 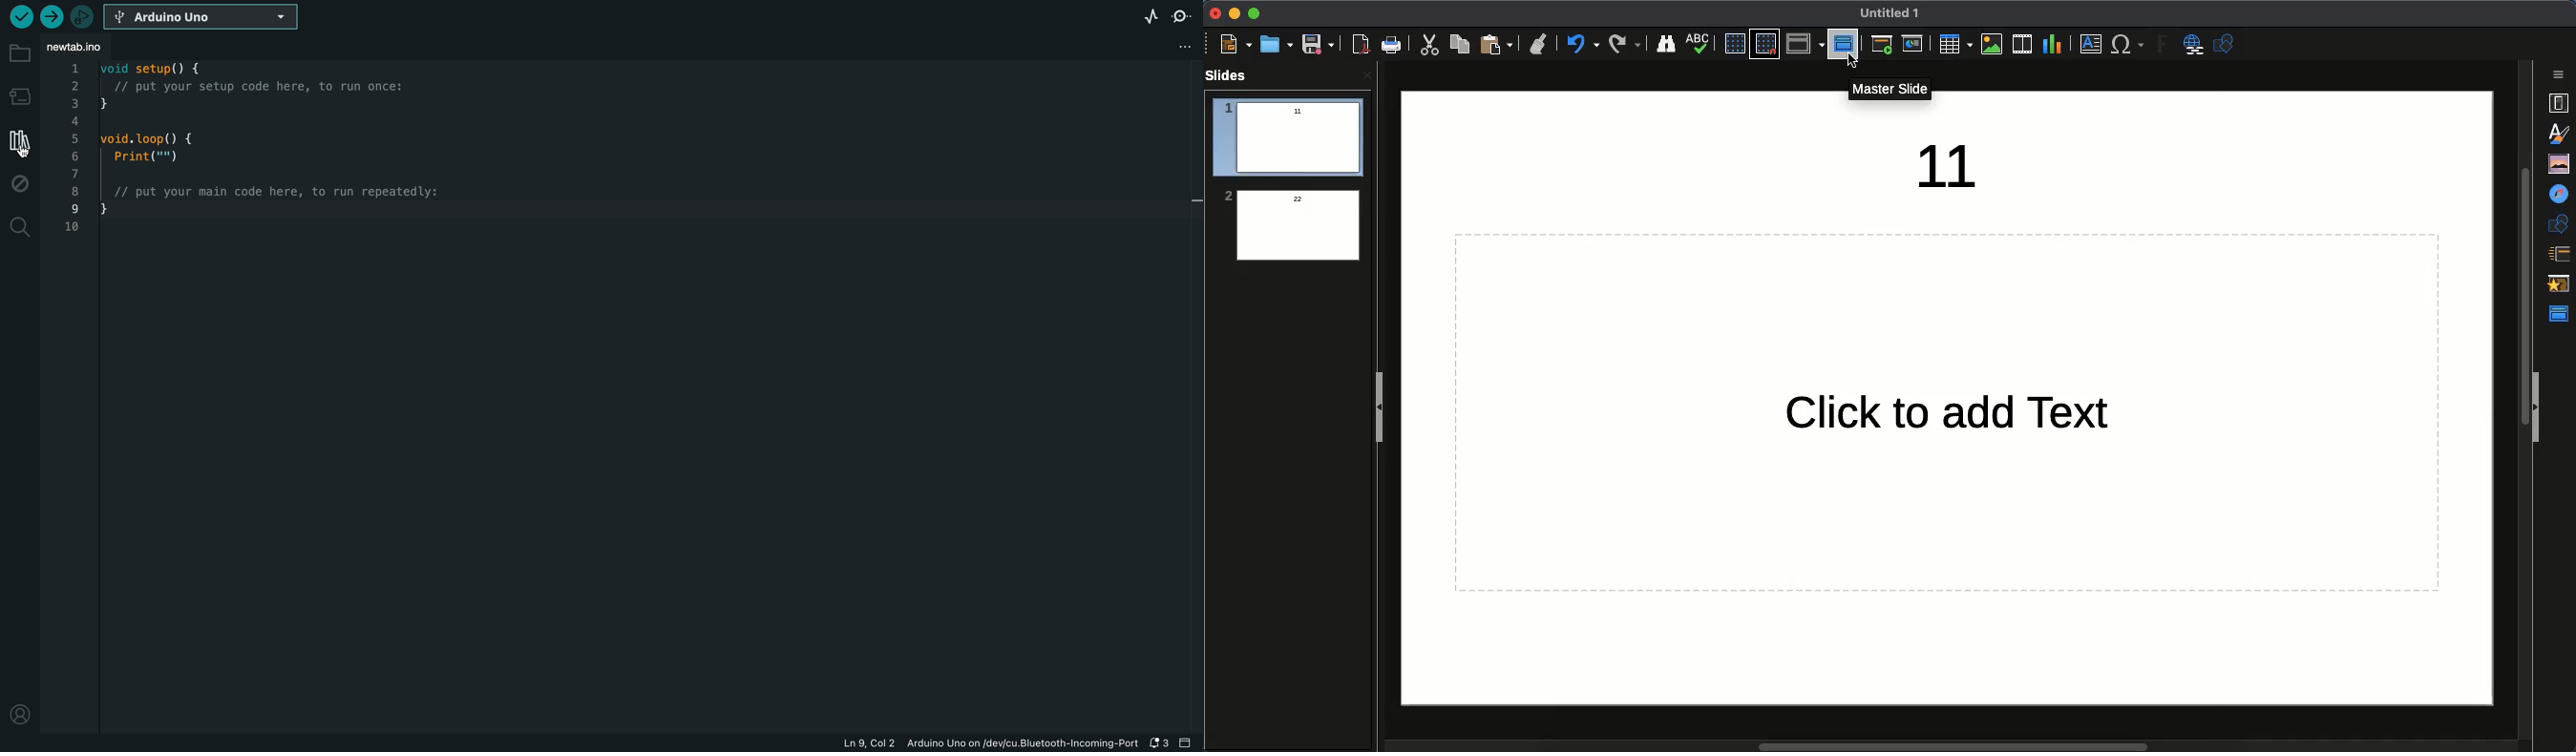 What do you see at coordinates (1383, 409) in the screenshot?
I see `Collapse` at bounding box center [1383, 409].